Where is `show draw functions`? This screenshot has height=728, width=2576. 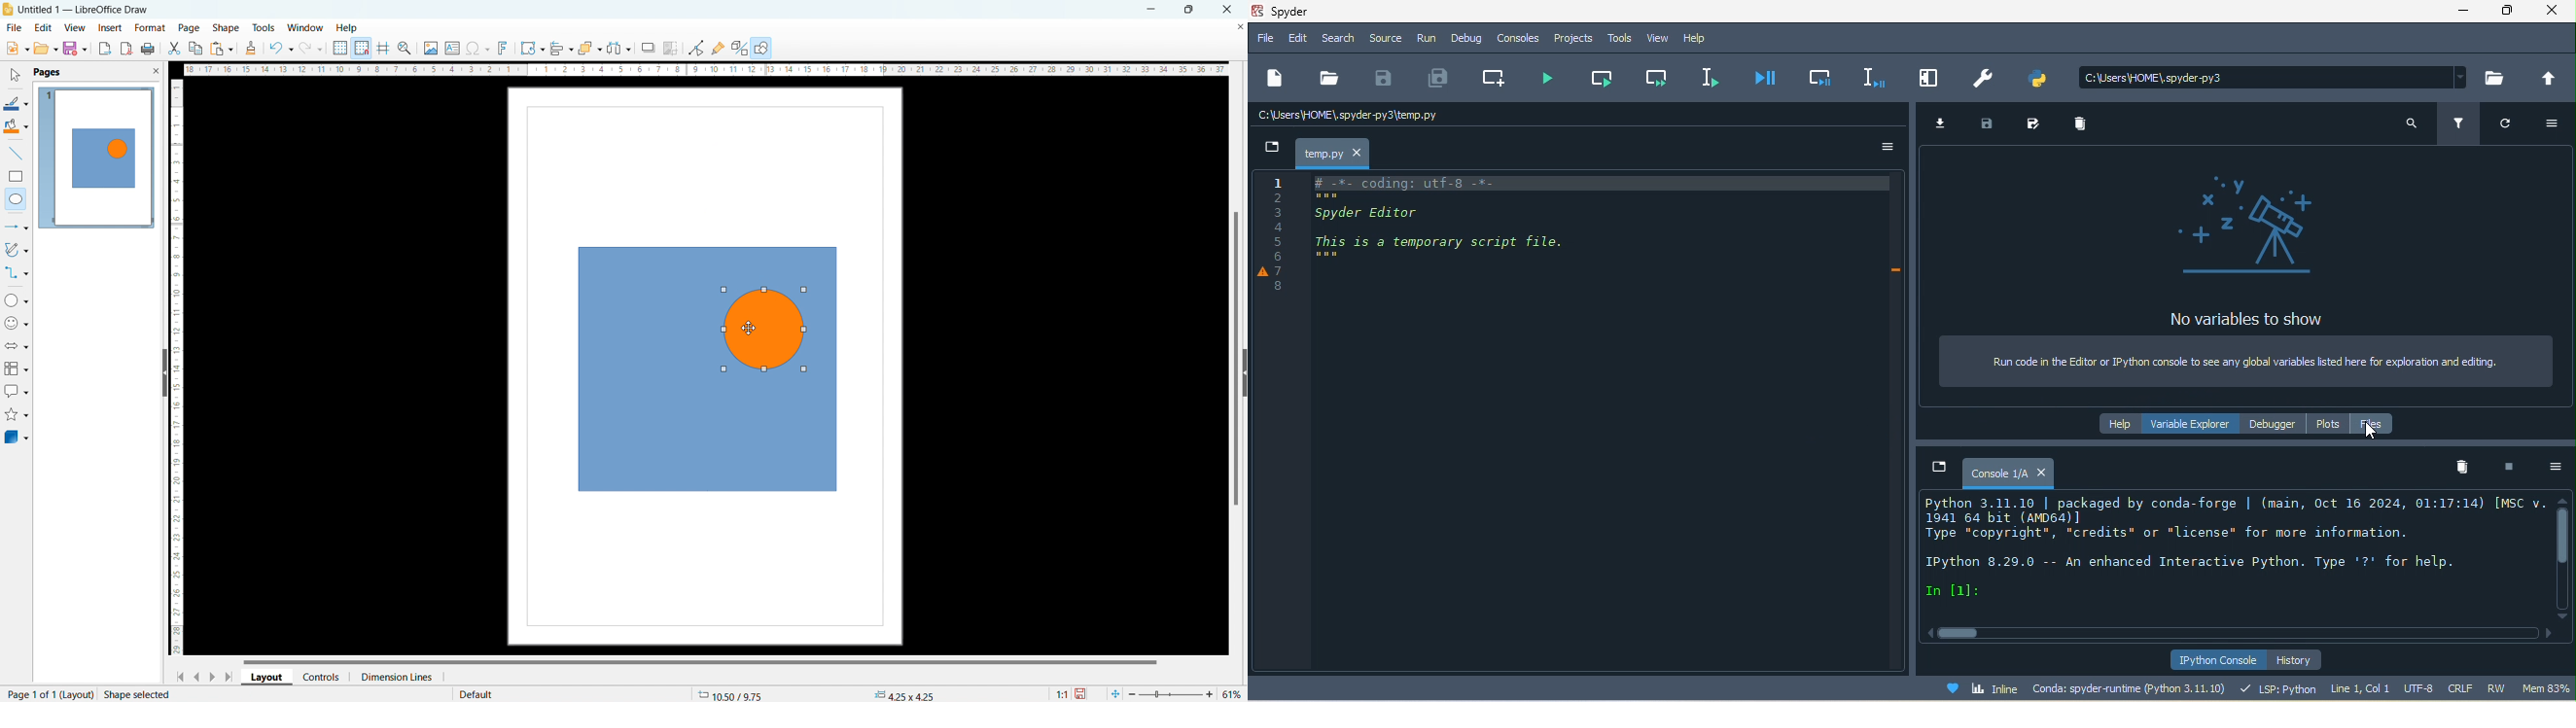
show draw functions is located at coordinates (763, 49).